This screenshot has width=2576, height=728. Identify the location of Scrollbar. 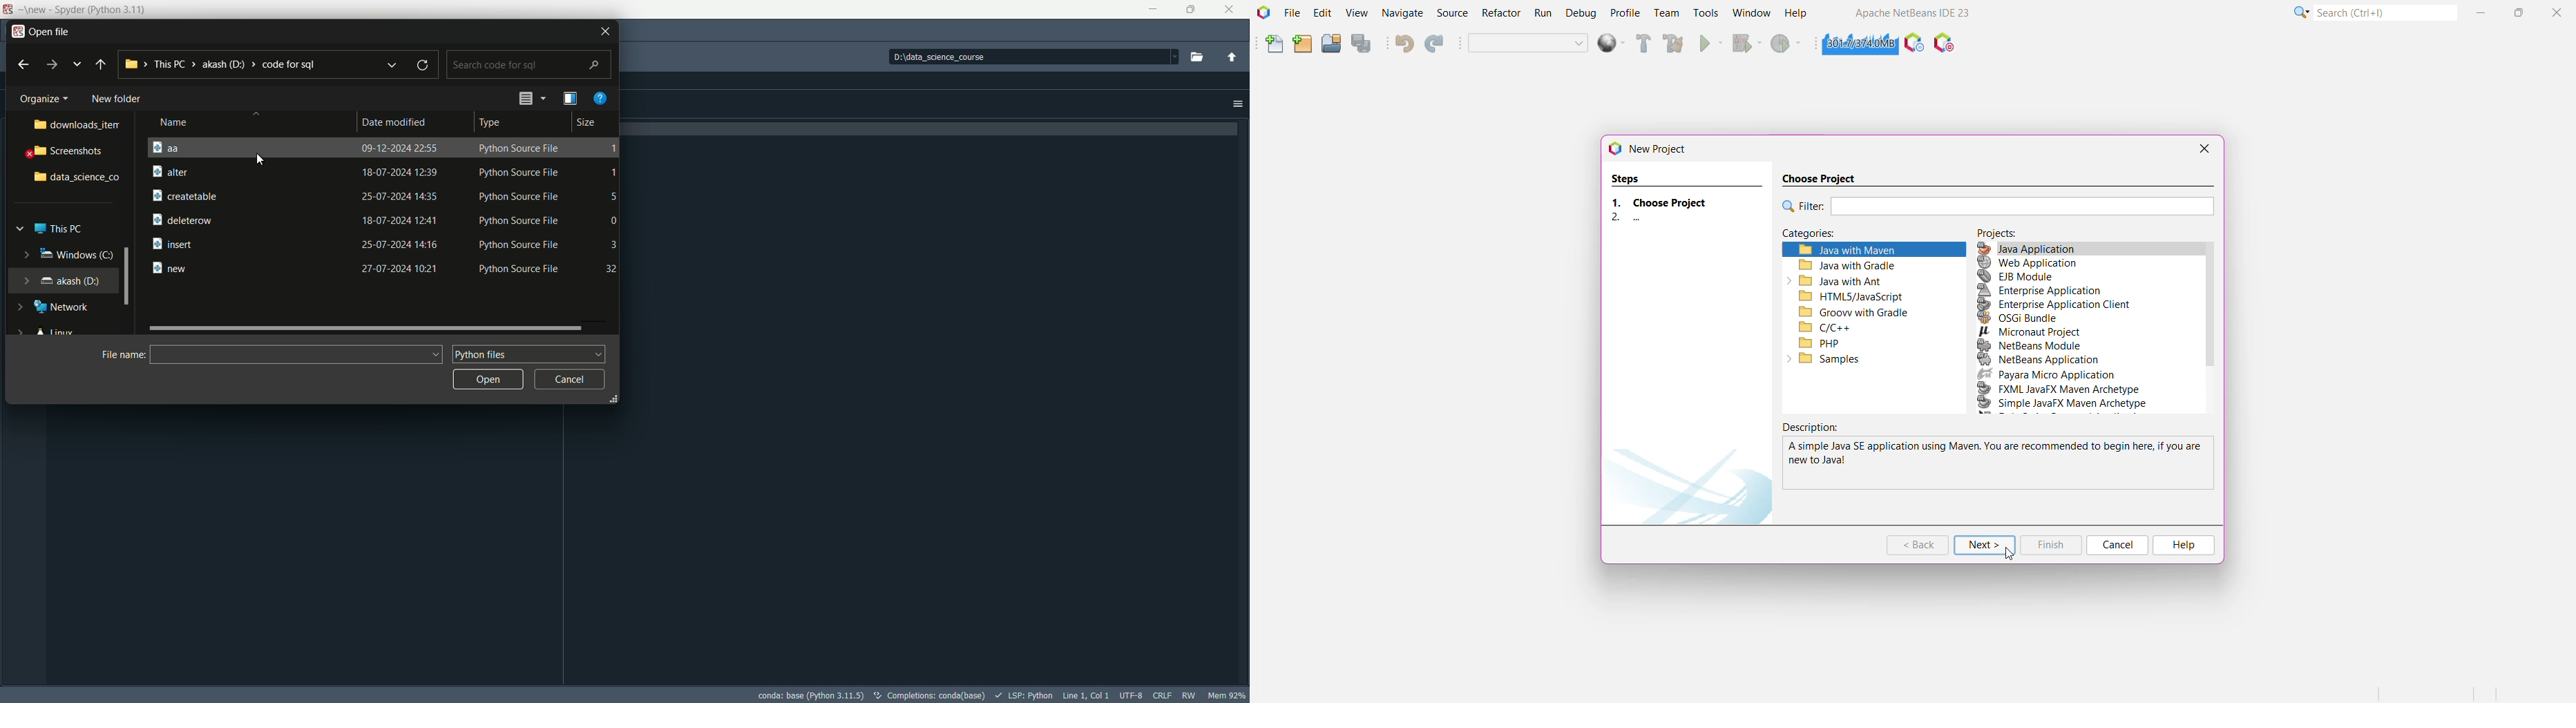
(367, 326).